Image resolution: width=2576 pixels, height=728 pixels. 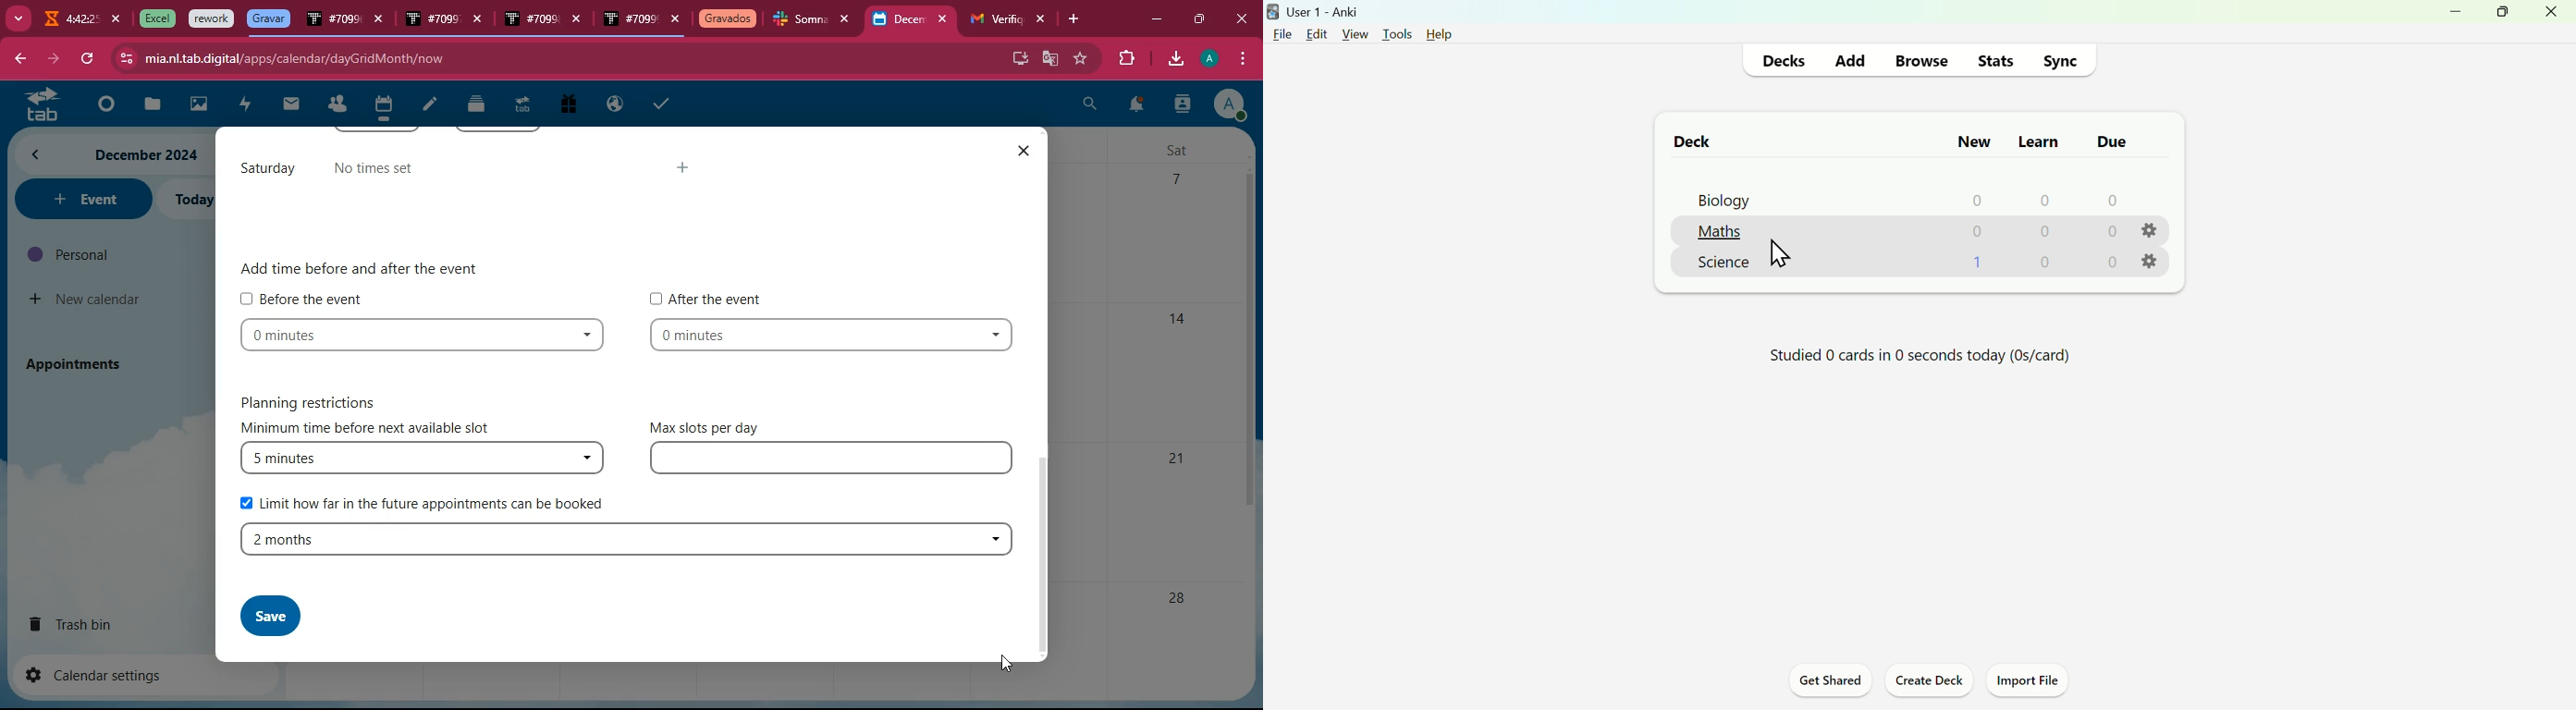 I want to click on Add, so click(x=1851, y=58).